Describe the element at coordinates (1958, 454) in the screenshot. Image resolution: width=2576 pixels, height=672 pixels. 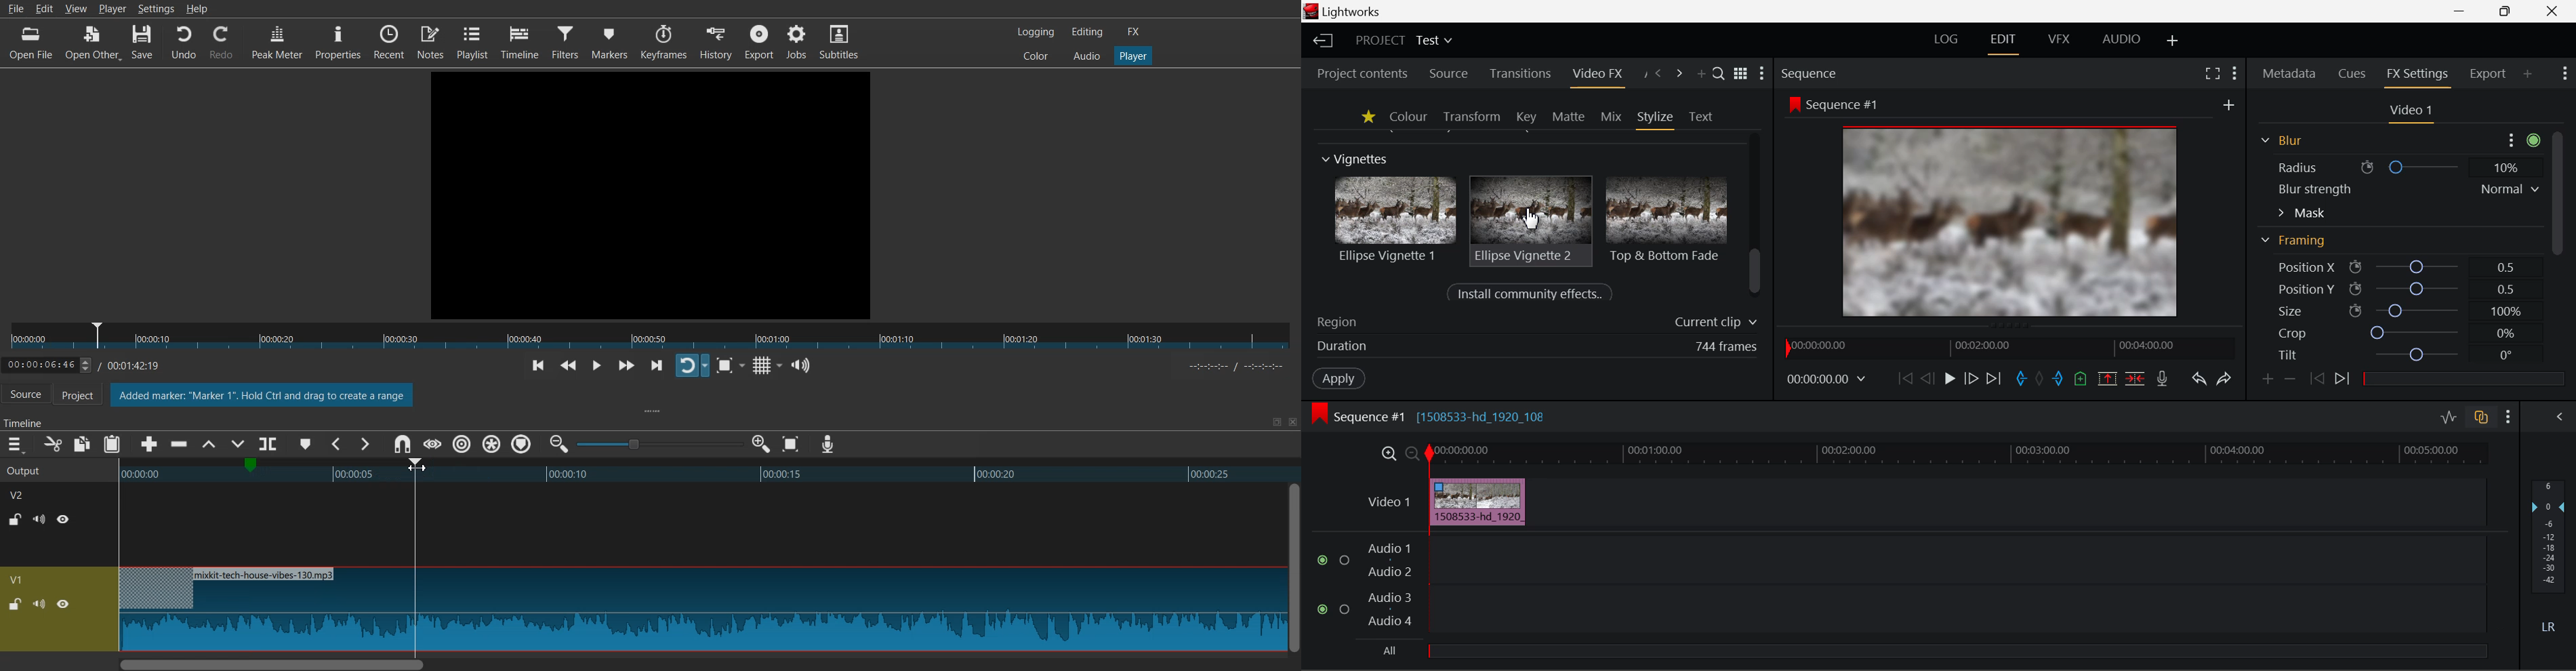
I see `Project Timeline` at that location.